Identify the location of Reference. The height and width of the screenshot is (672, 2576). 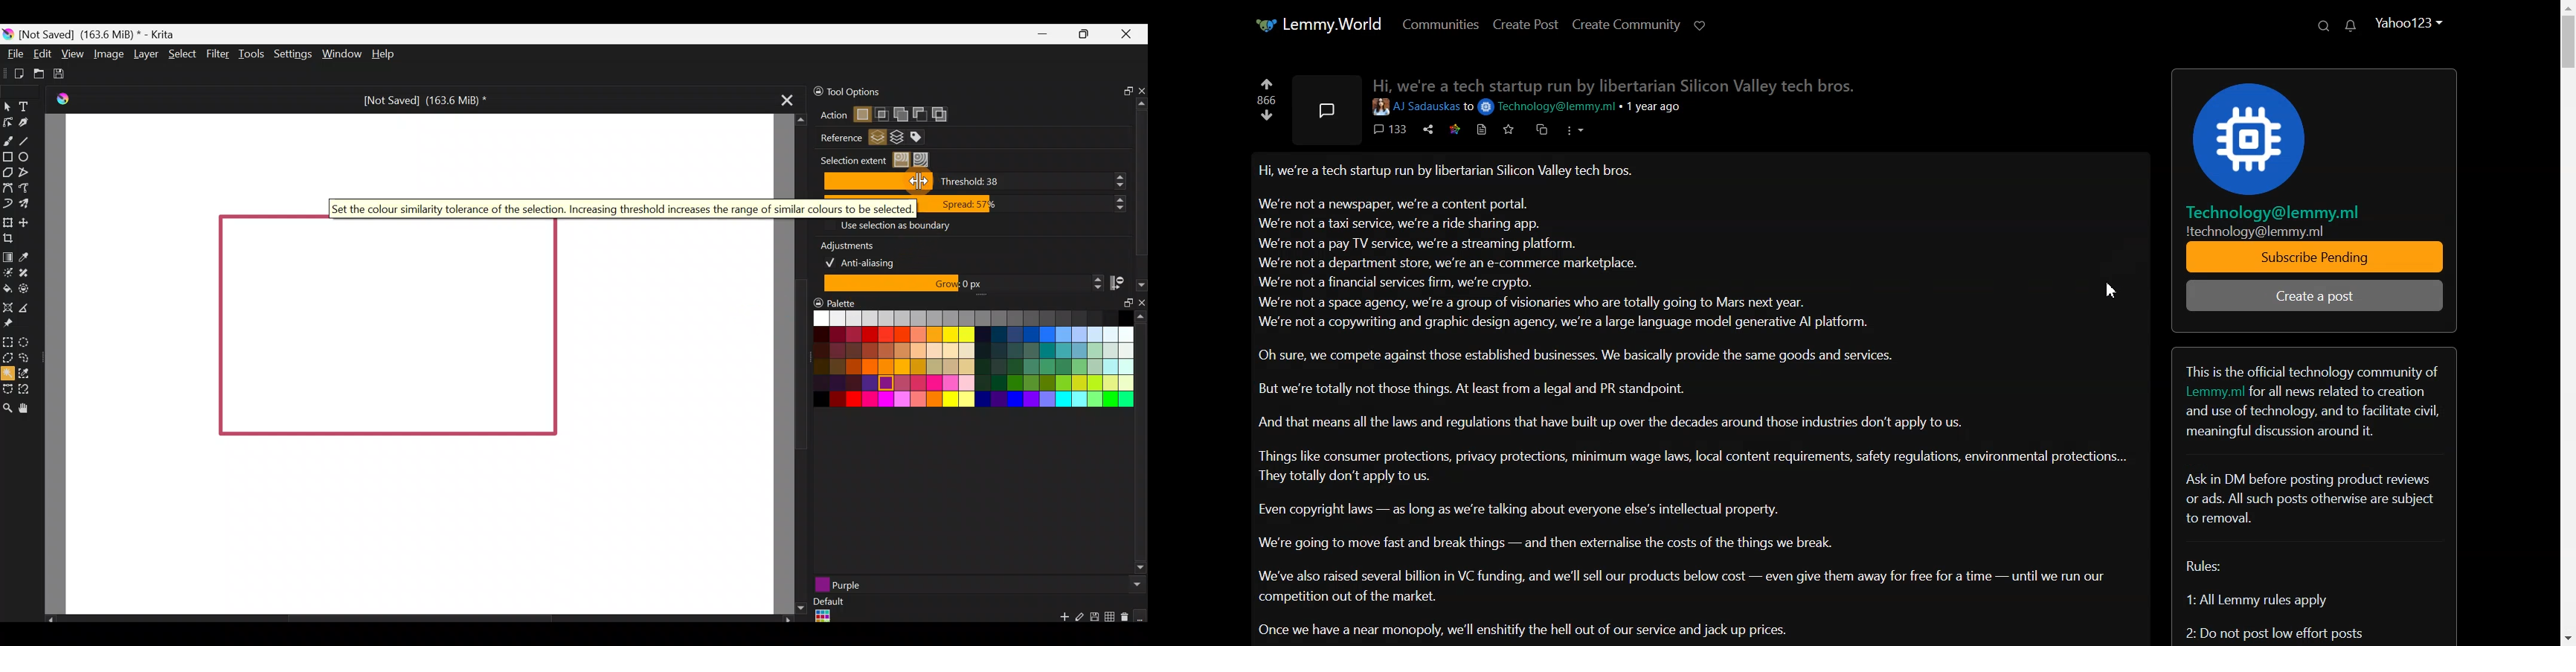
(836, 138).